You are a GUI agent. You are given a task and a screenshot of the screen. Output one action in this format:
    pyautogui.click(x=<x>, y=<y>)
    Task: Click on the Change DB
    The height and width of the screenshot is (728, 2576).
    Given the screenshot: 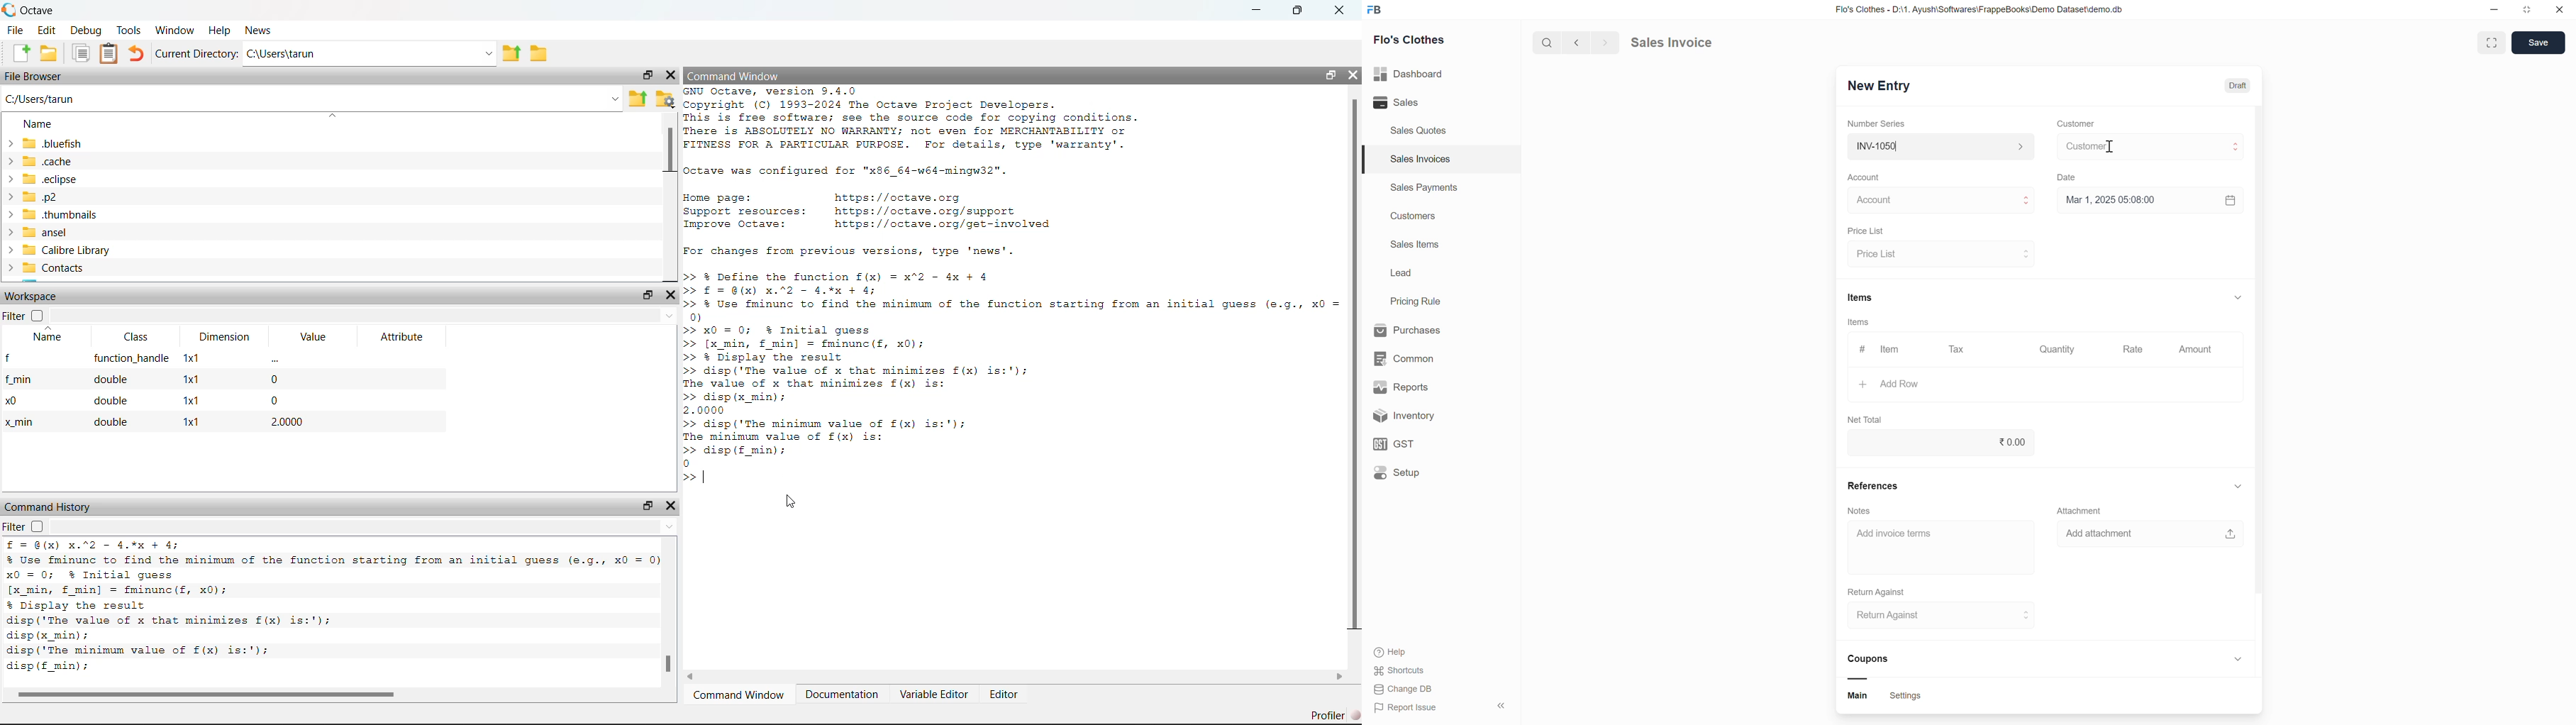 What is the action you would take?
    pyautogui.click(x=1404, y=691)
    